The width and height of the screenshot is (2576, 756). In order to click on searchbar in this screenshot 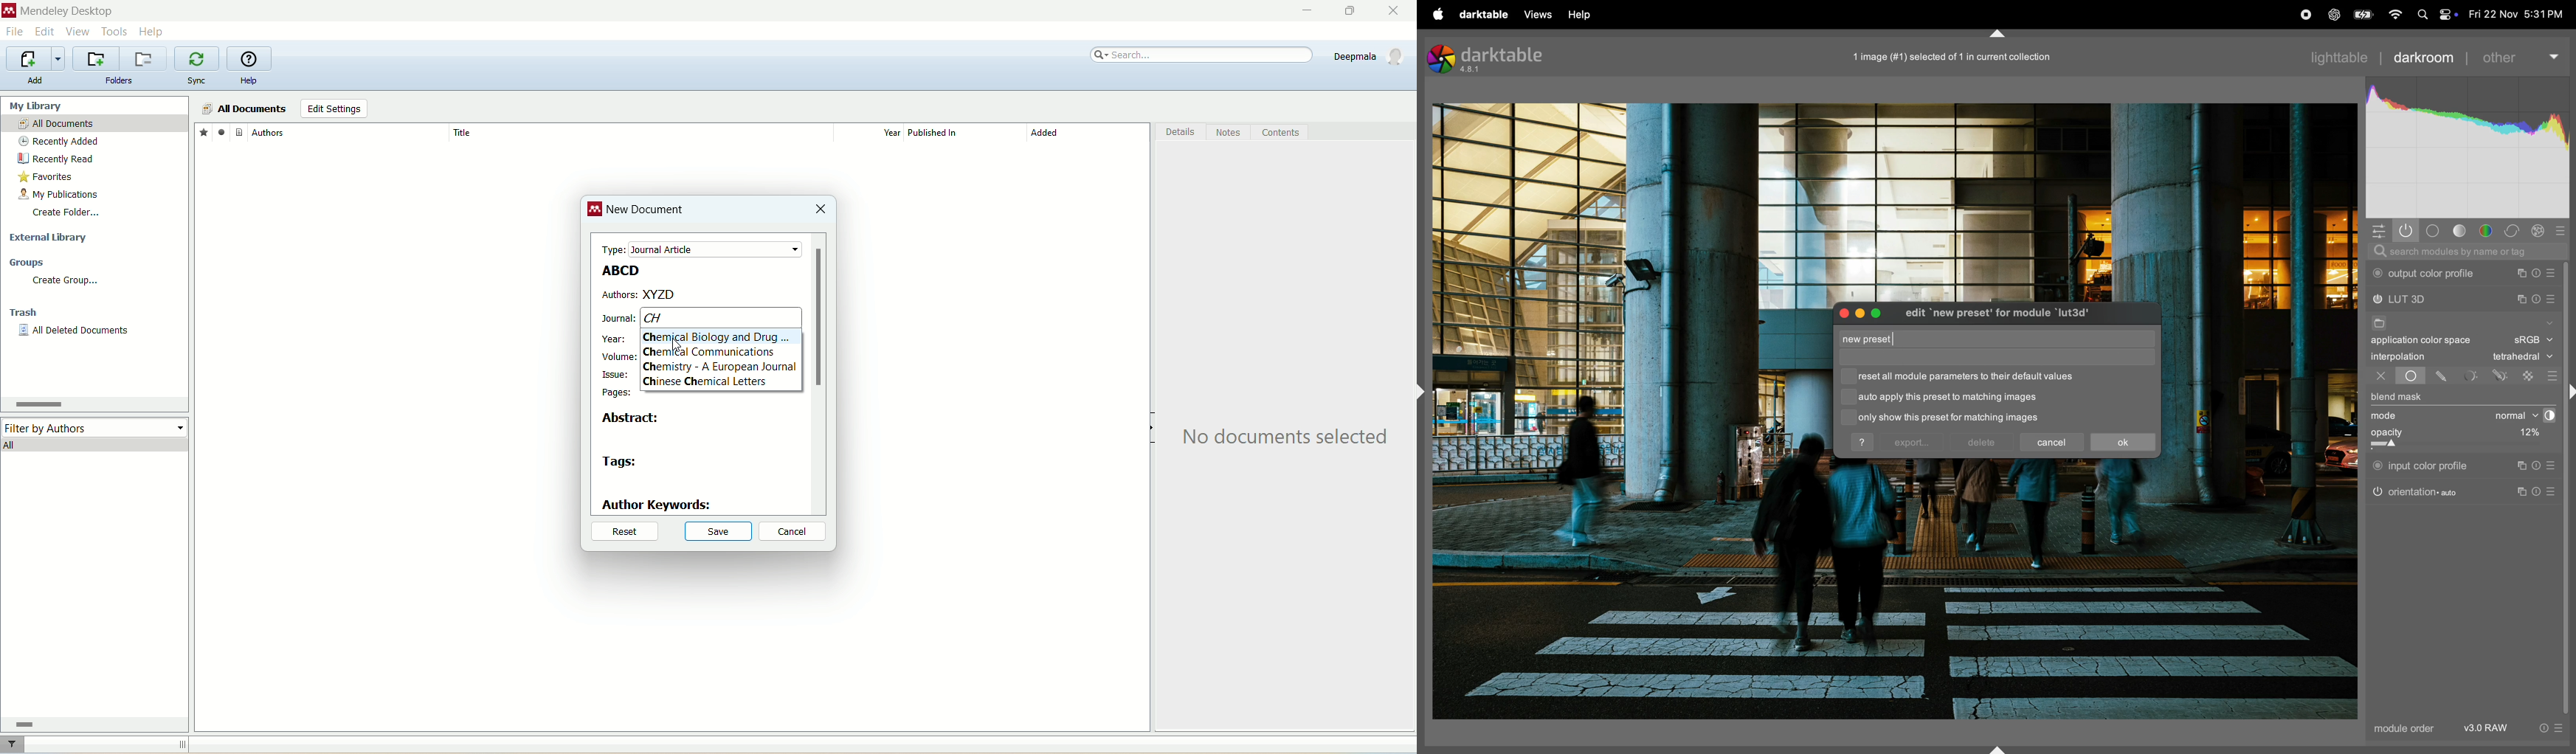, I will do `click(2466, 252)`.